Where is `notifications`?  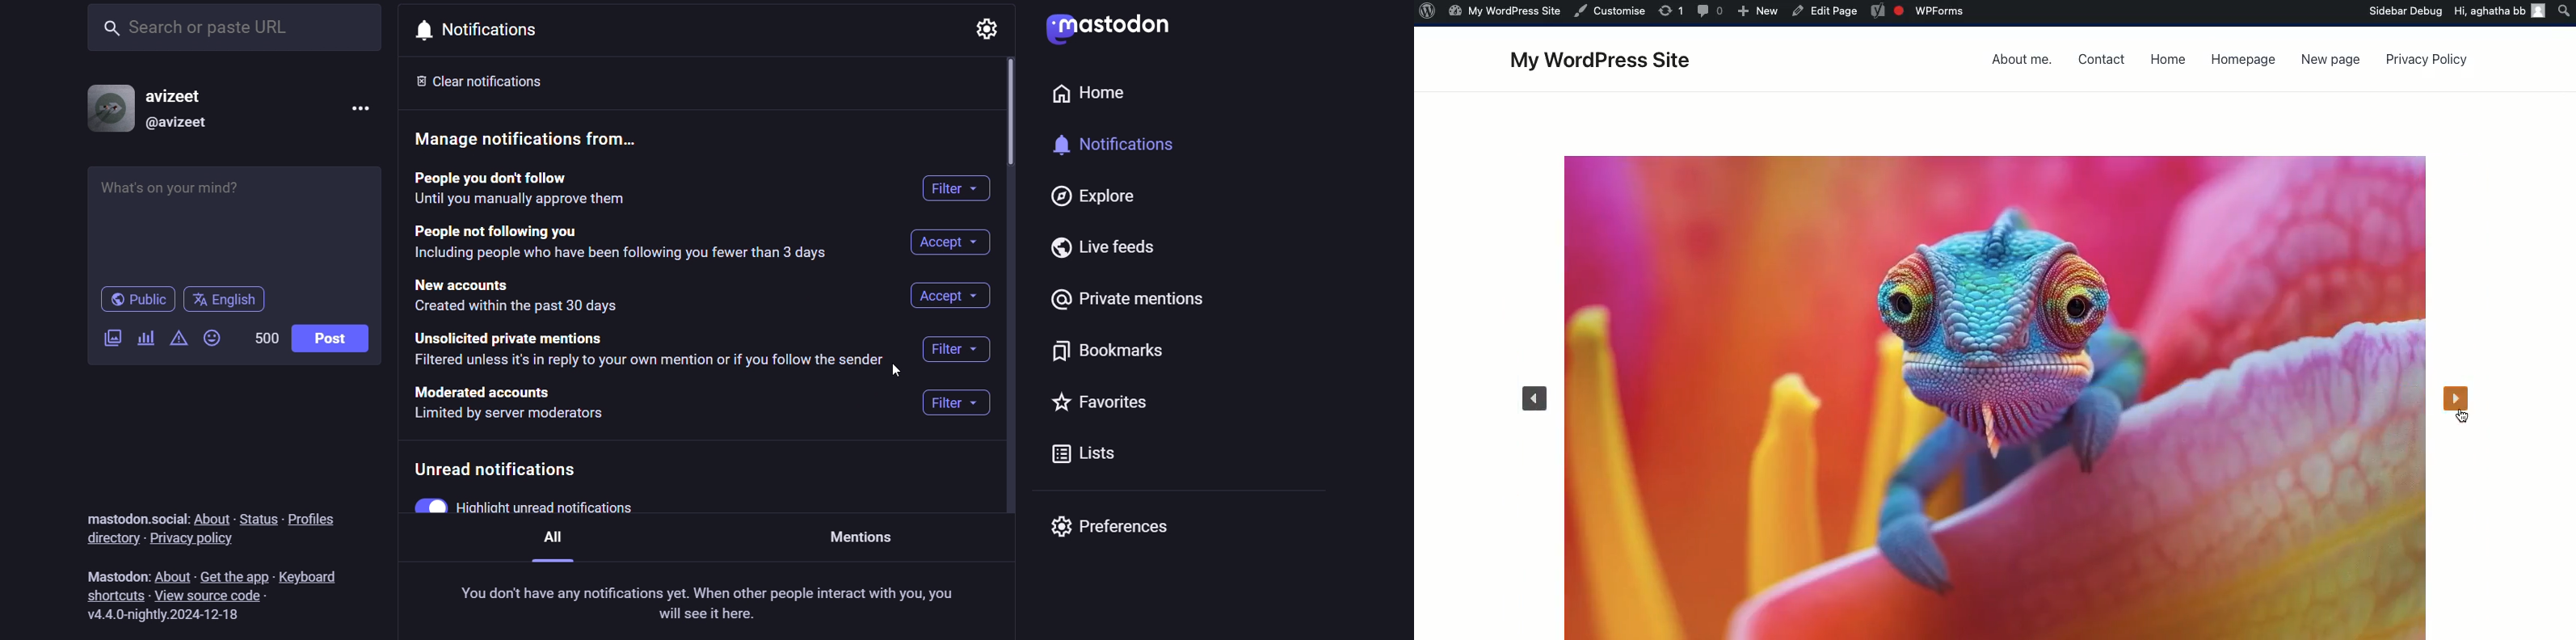 notifications is located at coordinates (483, 30).